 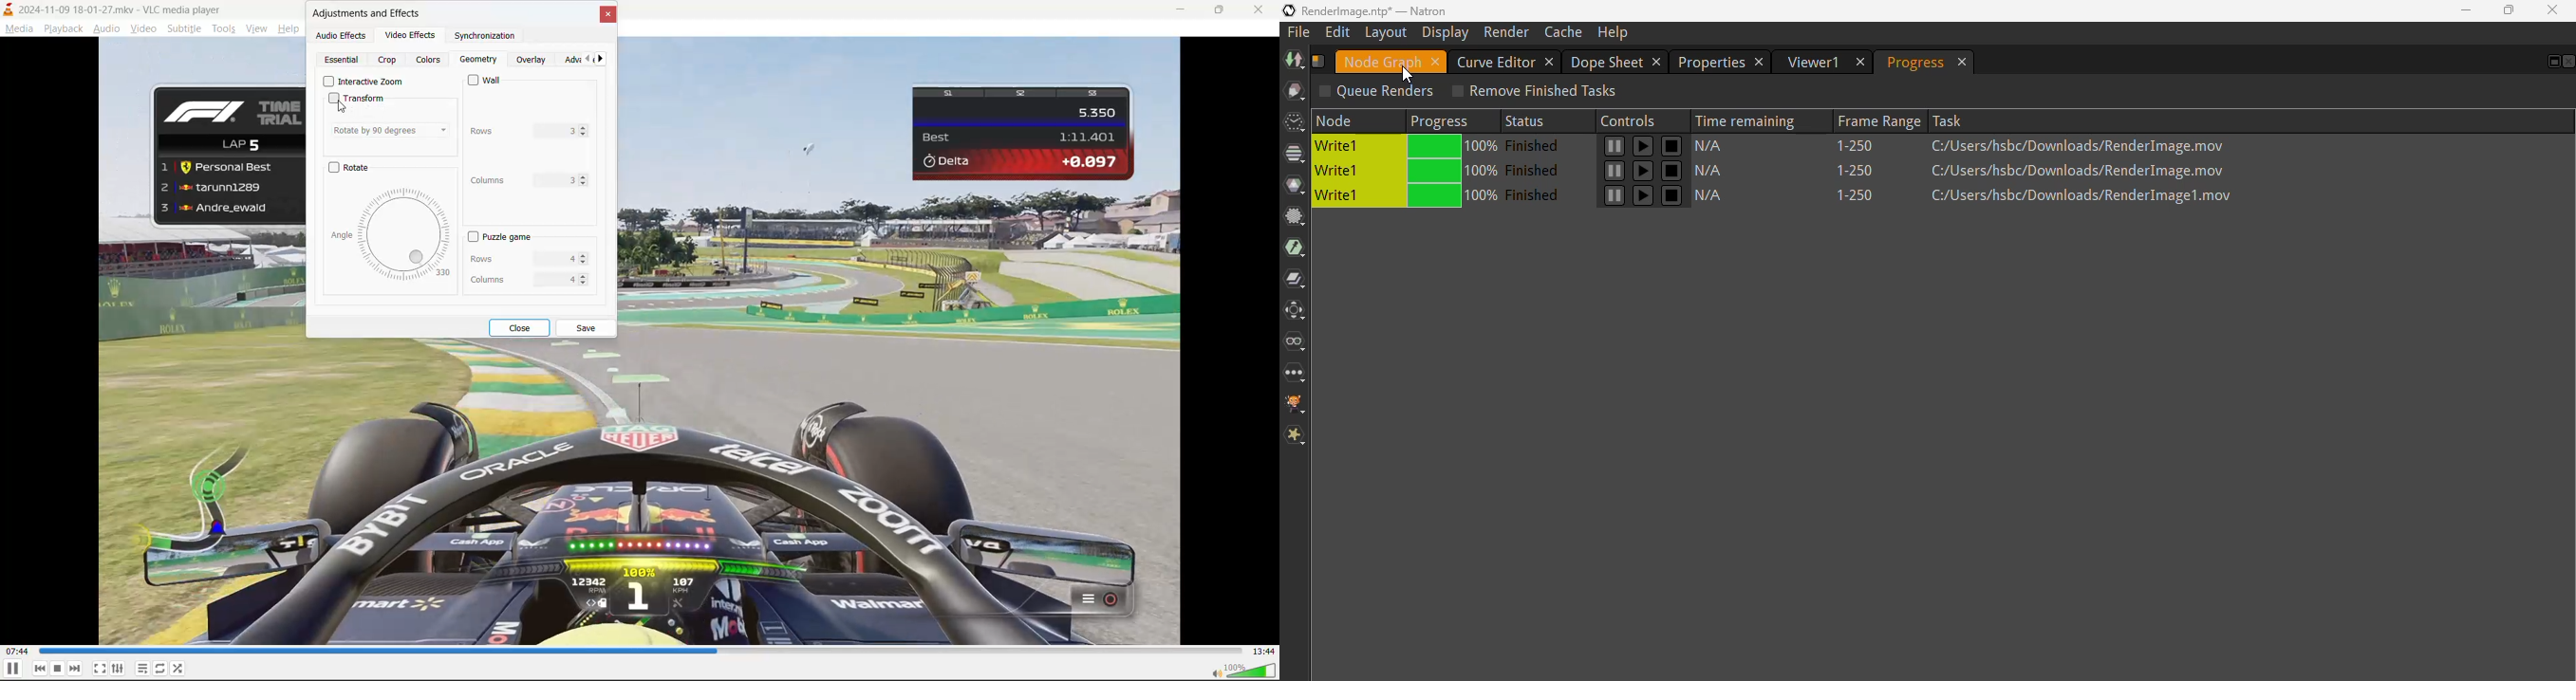 I want to click on Decrease, so click(x=587, y=264).